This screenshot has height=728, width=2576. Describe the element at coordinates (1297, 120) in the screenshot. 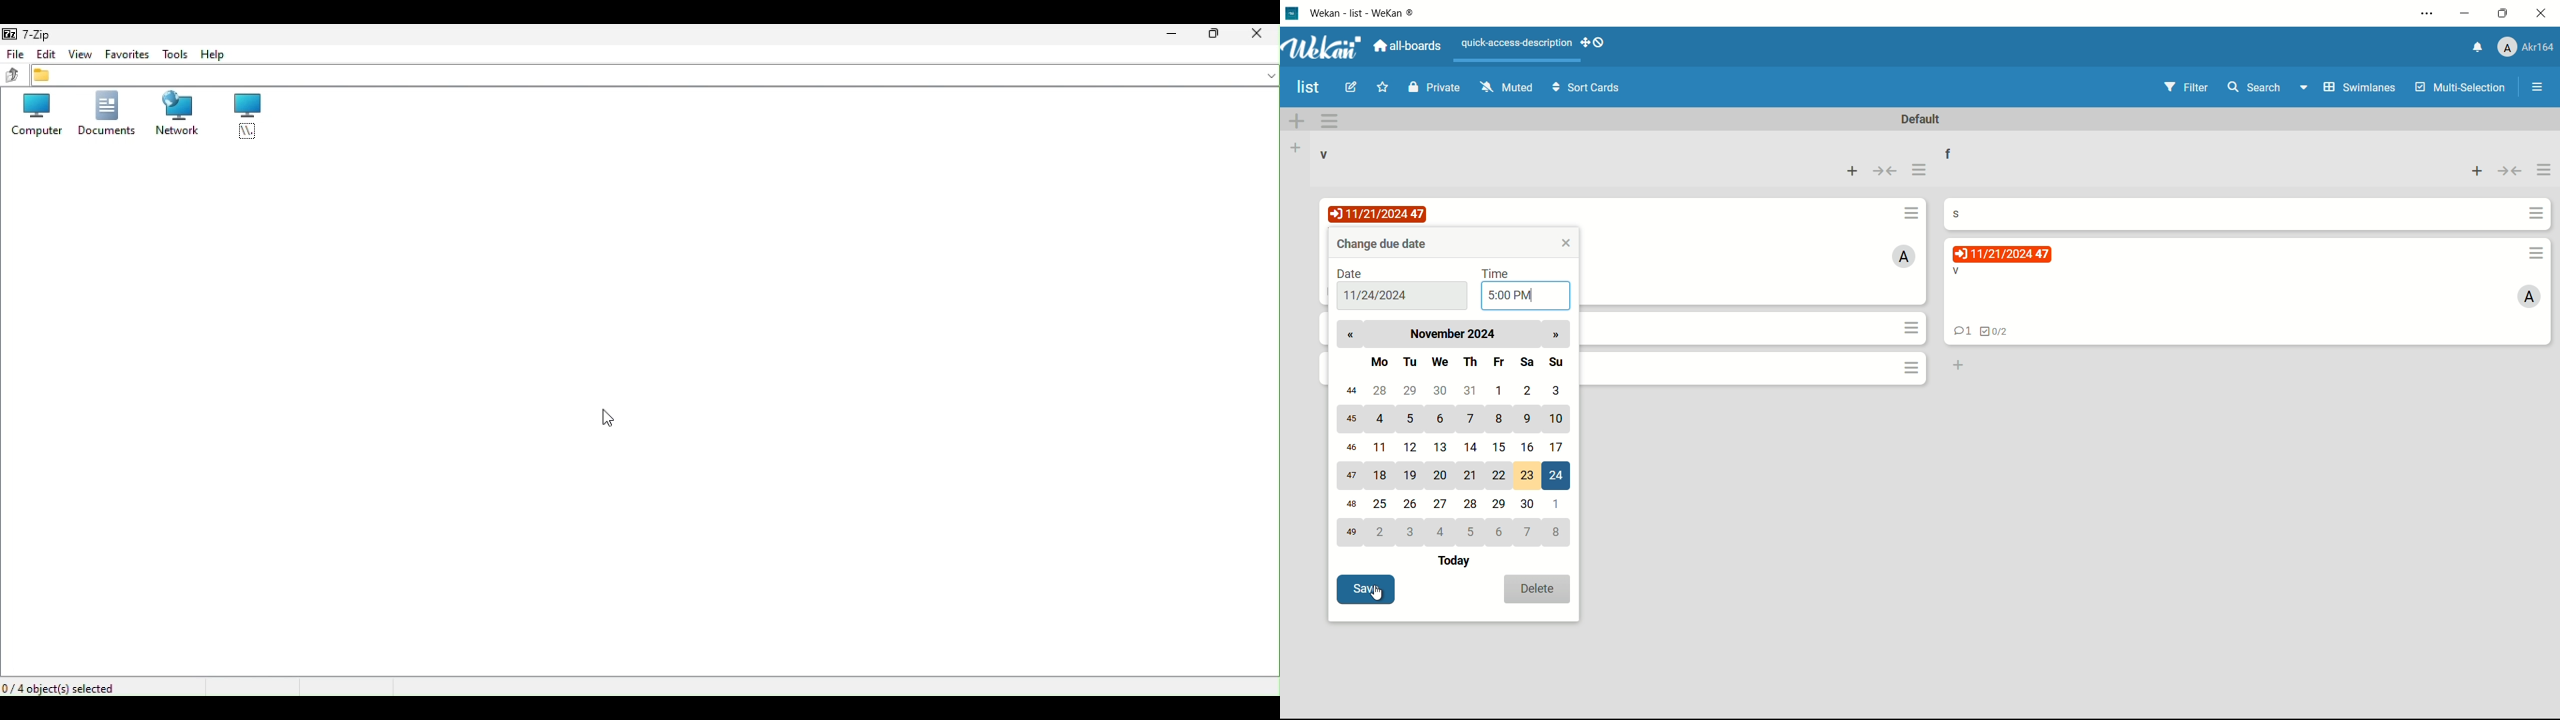

I see `add swimlane` at that location.